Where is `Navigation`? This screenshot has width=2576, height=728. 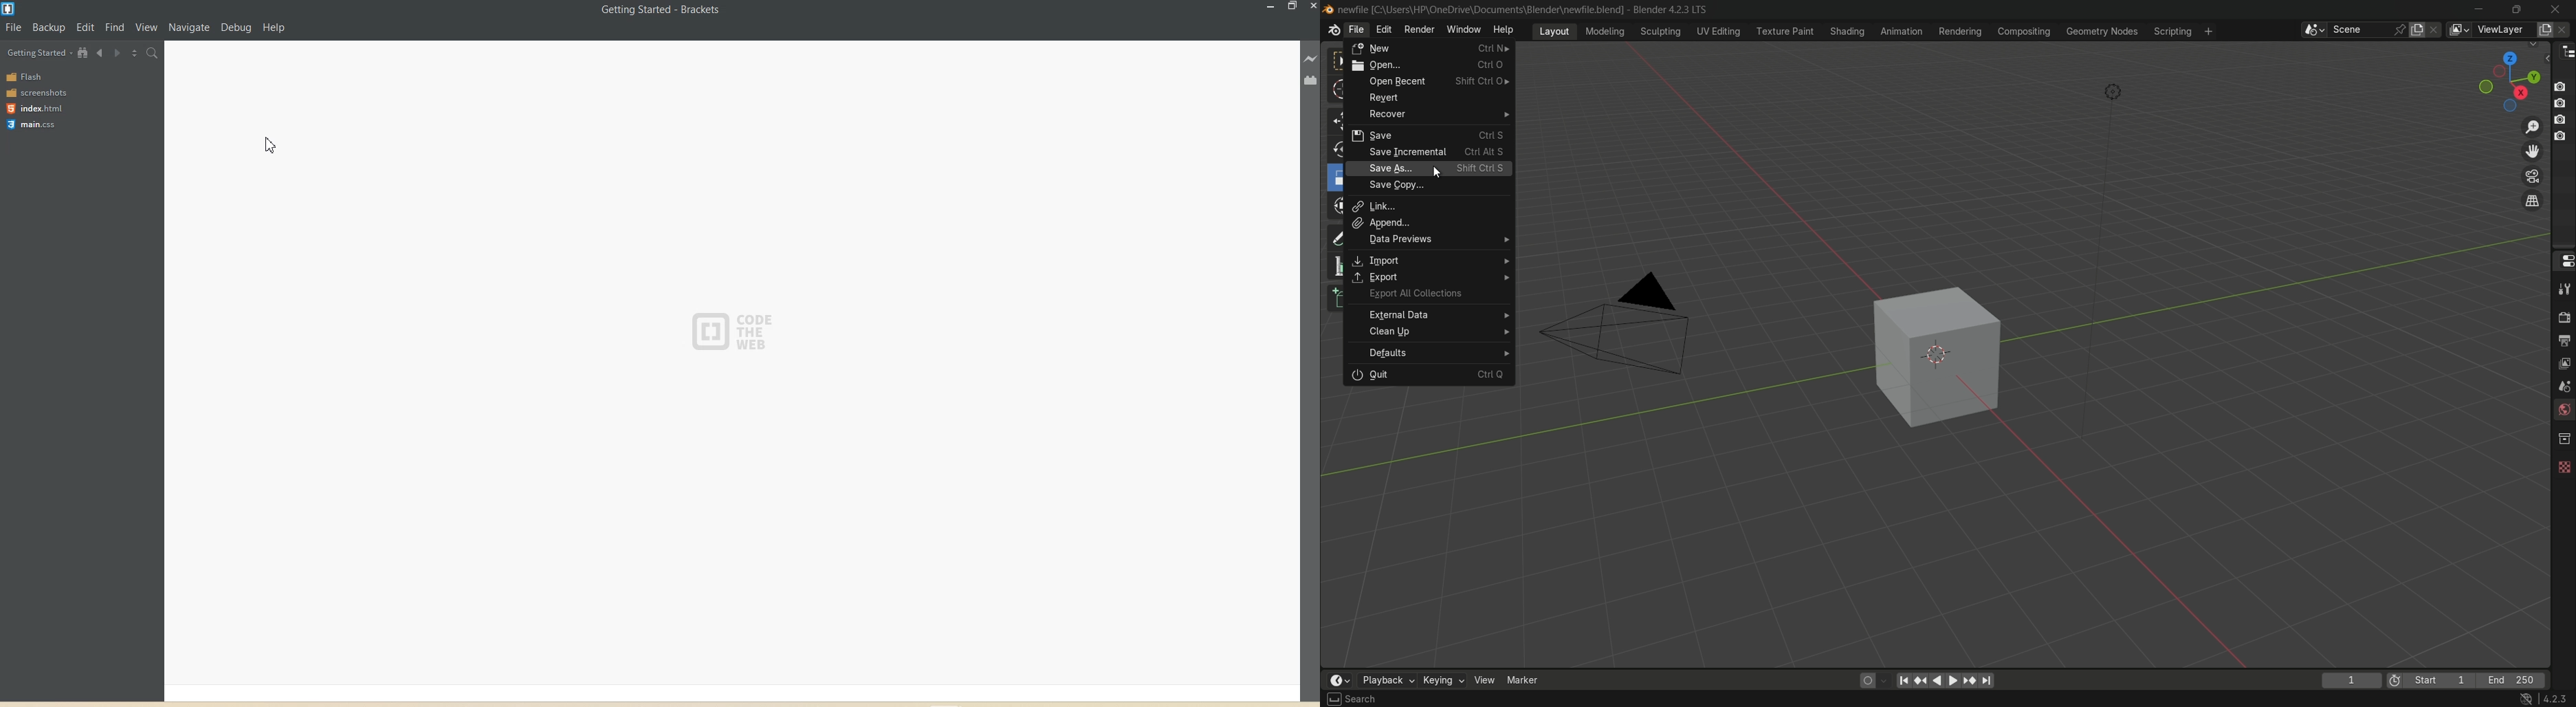 Navigation is located at coordinates (192, 23).